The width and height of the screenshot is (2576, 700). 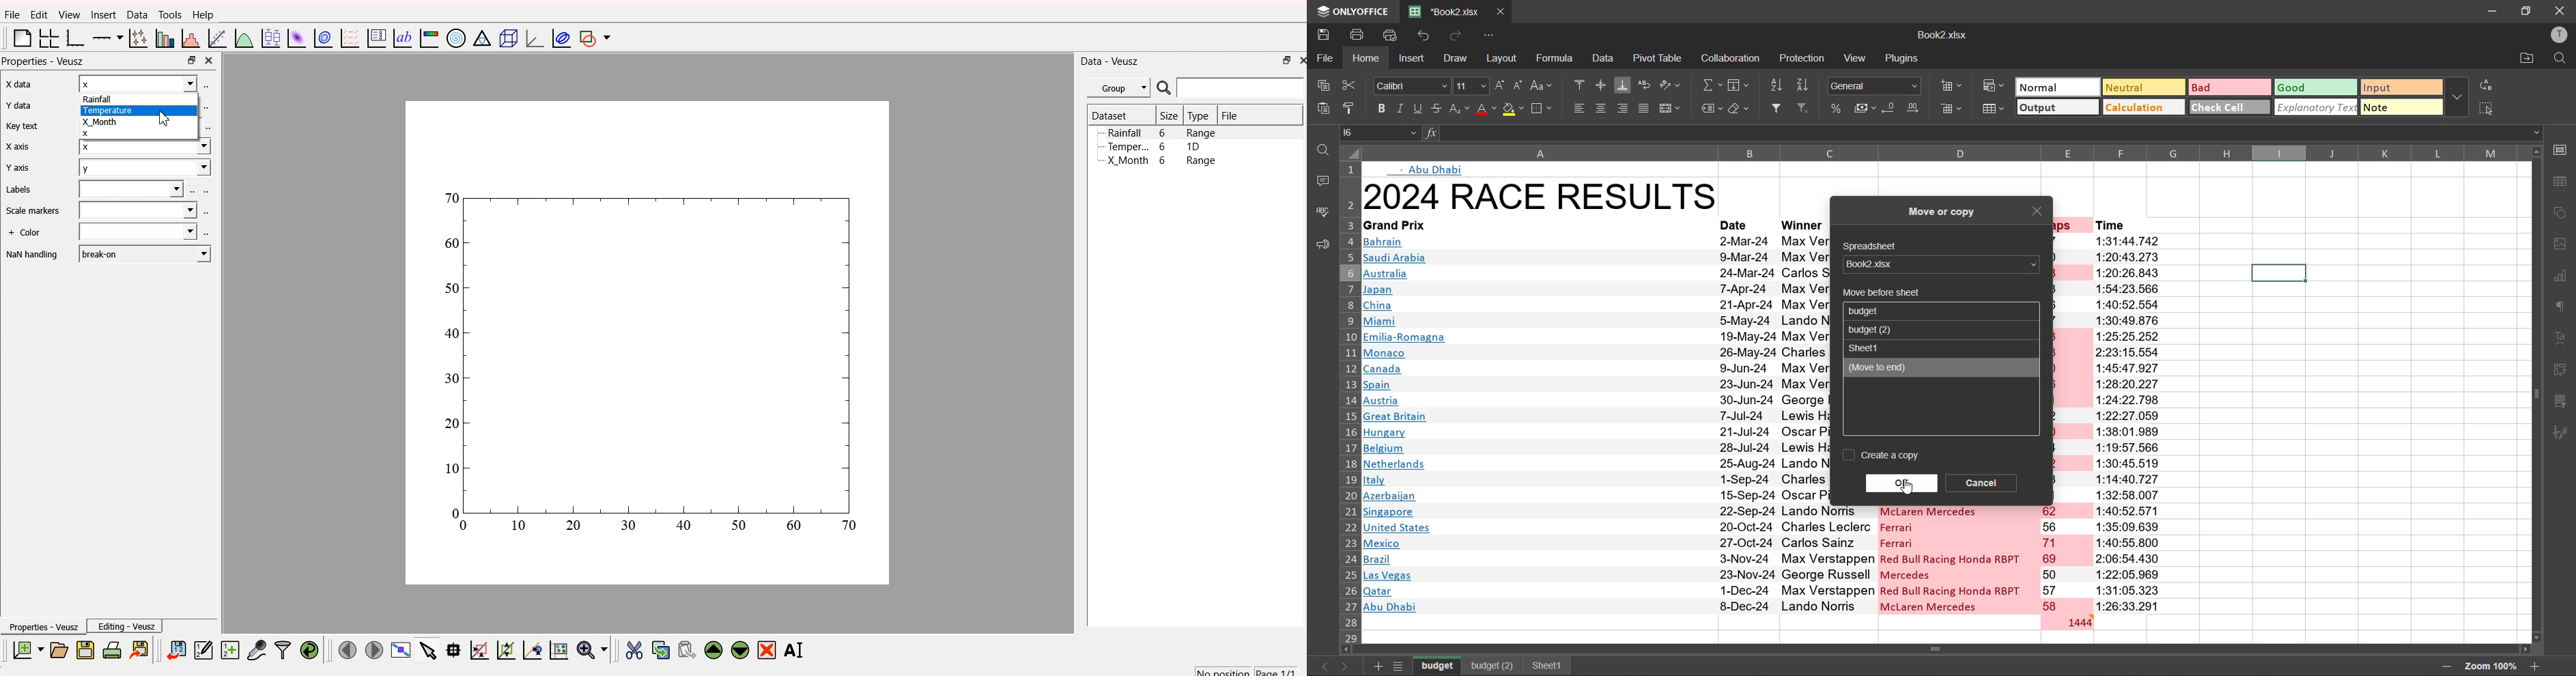 What do you see at coordinates (1739, 86) in the screenshot?
I see `fields` at bounding box center [1739, 86].